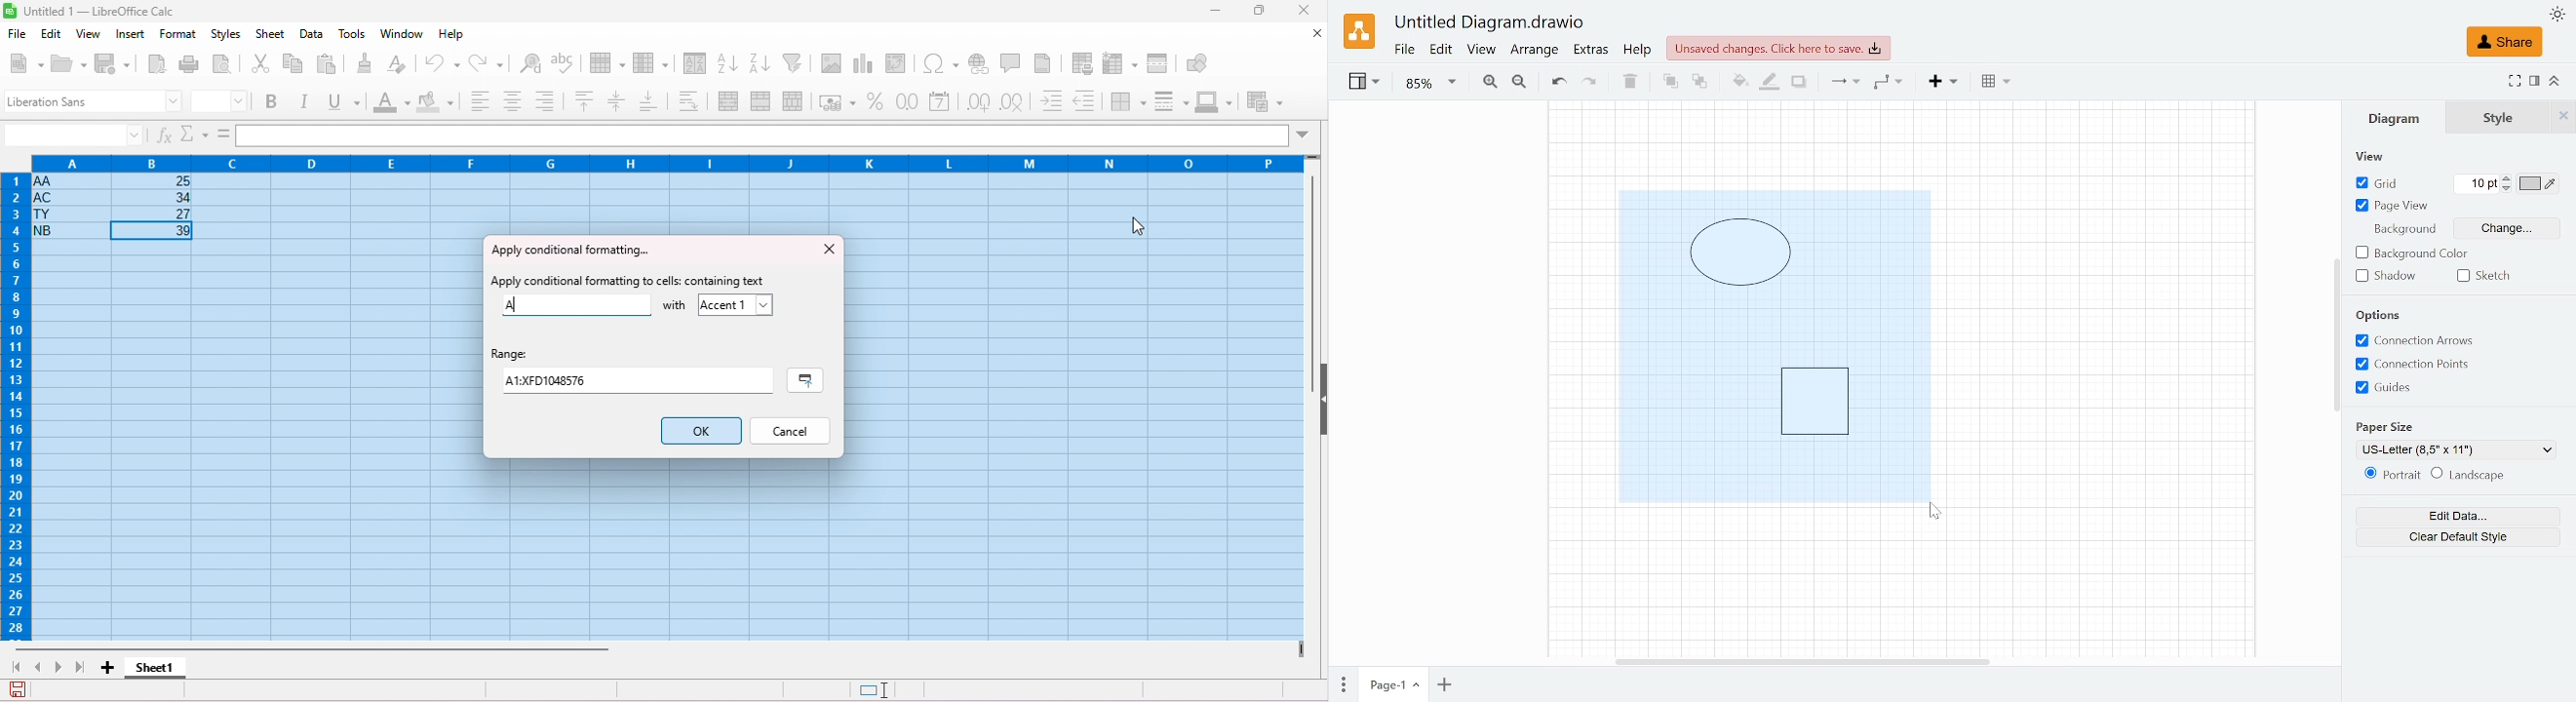  What do you see at coordinates (825, 246) in the screenshot?
I see `close` at bounding box center [825, 246].